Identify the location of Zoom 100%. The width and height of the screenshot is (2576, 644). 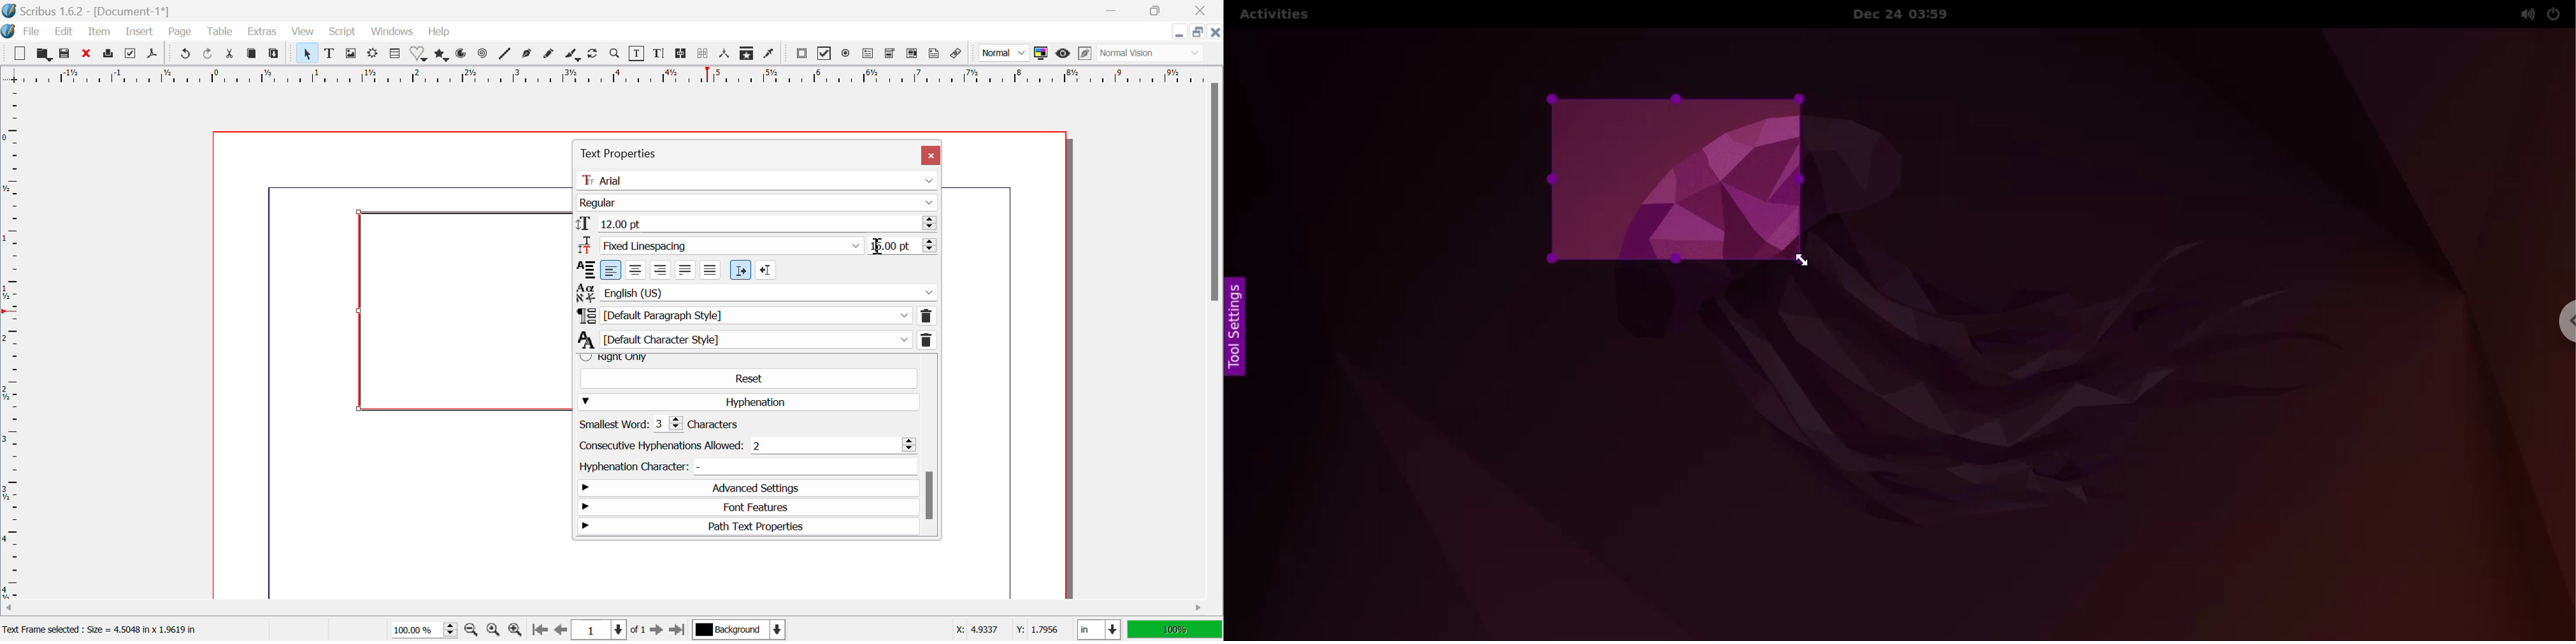
(426, 629).